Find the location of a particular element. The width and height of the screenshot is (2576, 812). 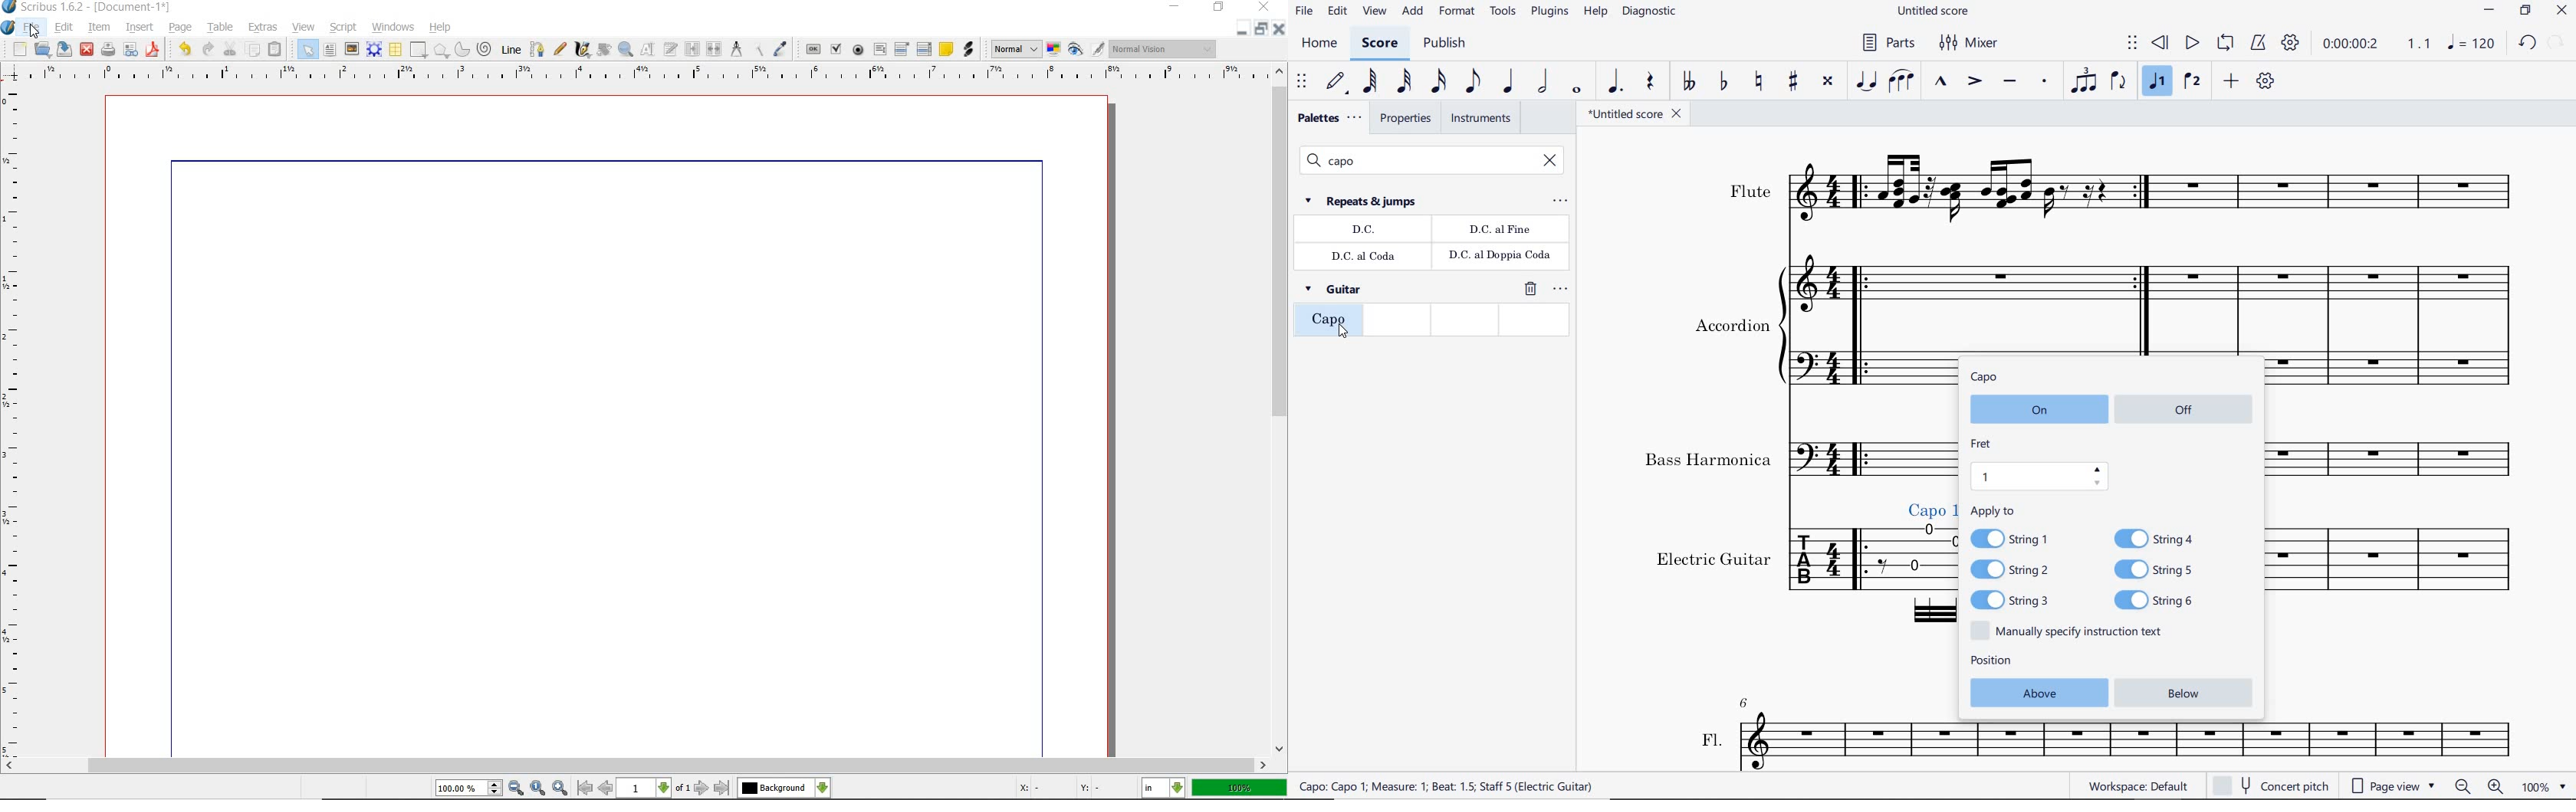

spiral is located at coordinates (486, 48).